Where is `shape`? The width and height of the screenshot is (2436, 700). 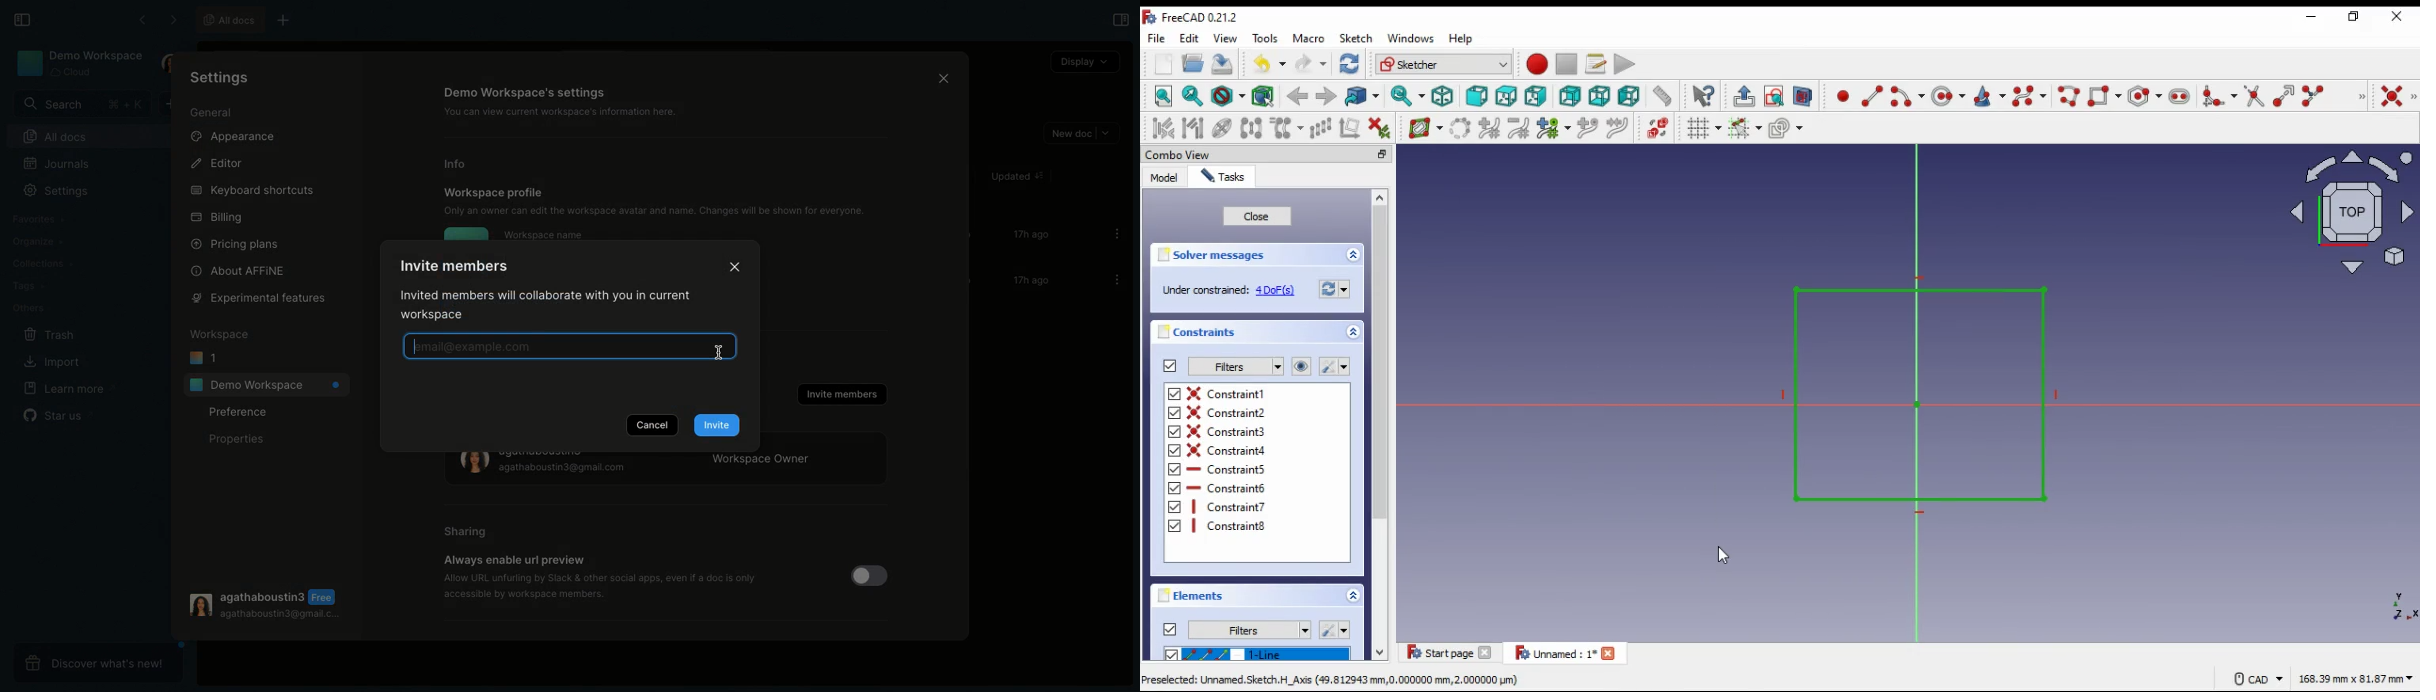 shape is located at coordinates (1920, 394).